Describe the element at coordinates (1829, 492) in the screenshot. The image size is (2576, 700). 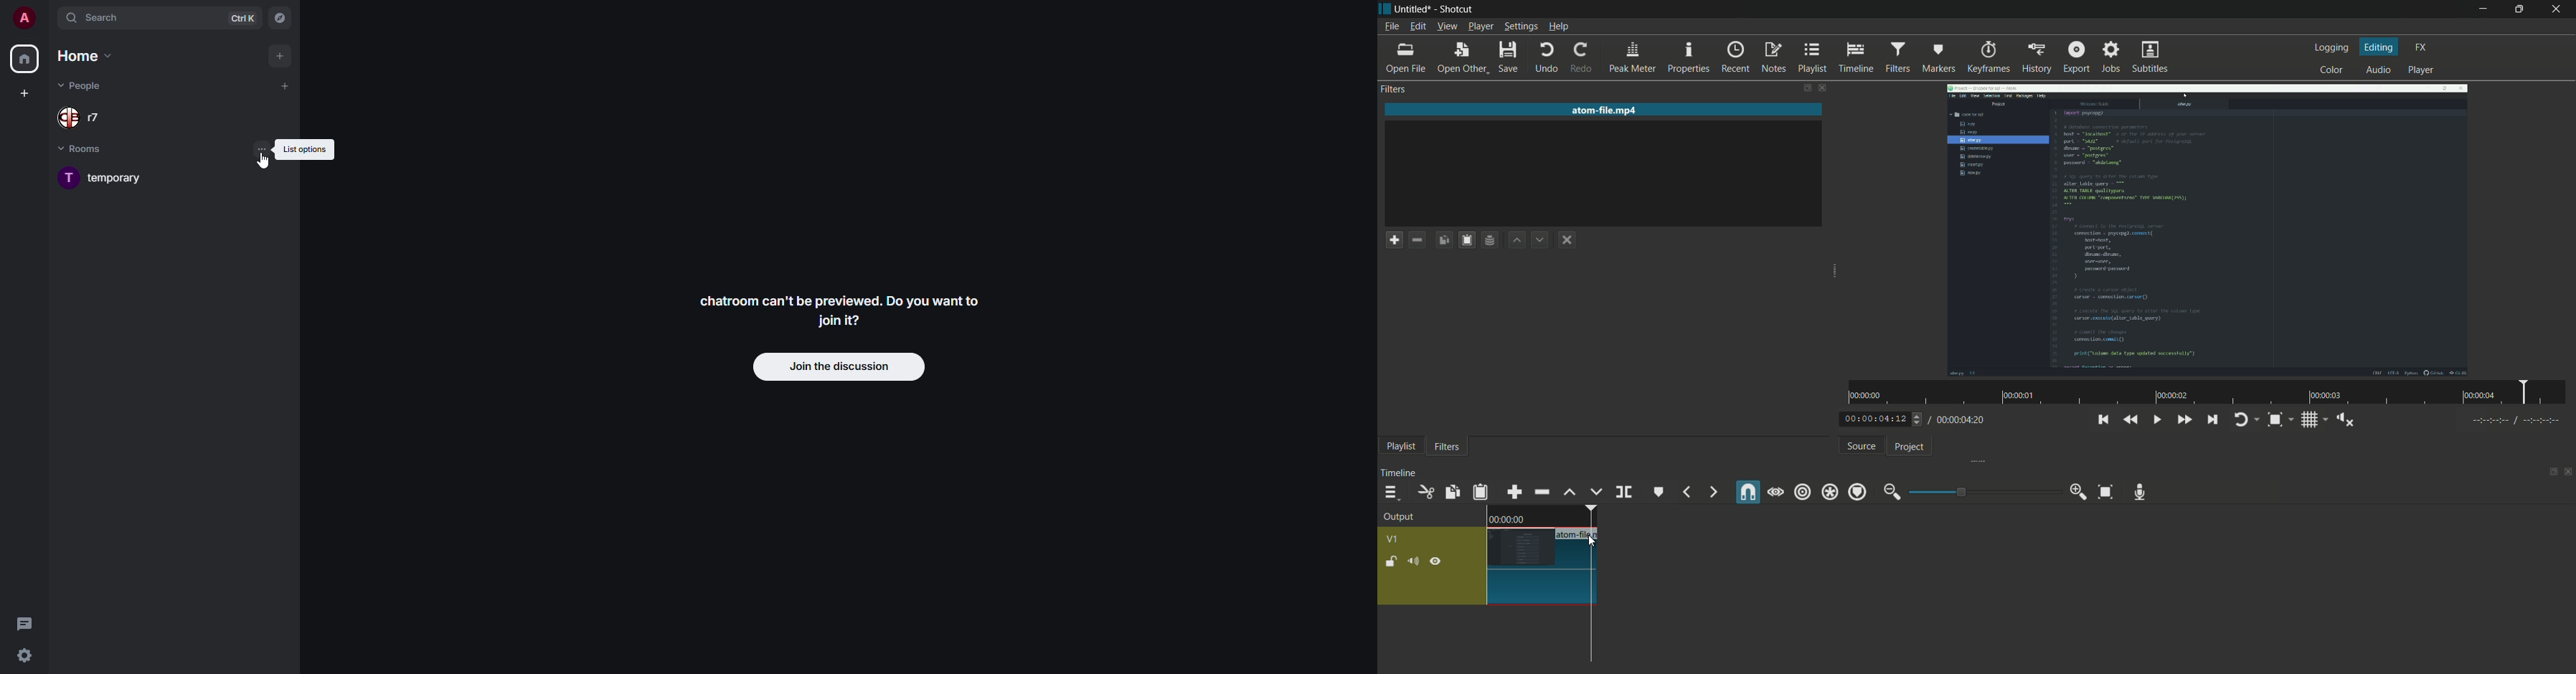
I see `ripple all tracks` at that location.